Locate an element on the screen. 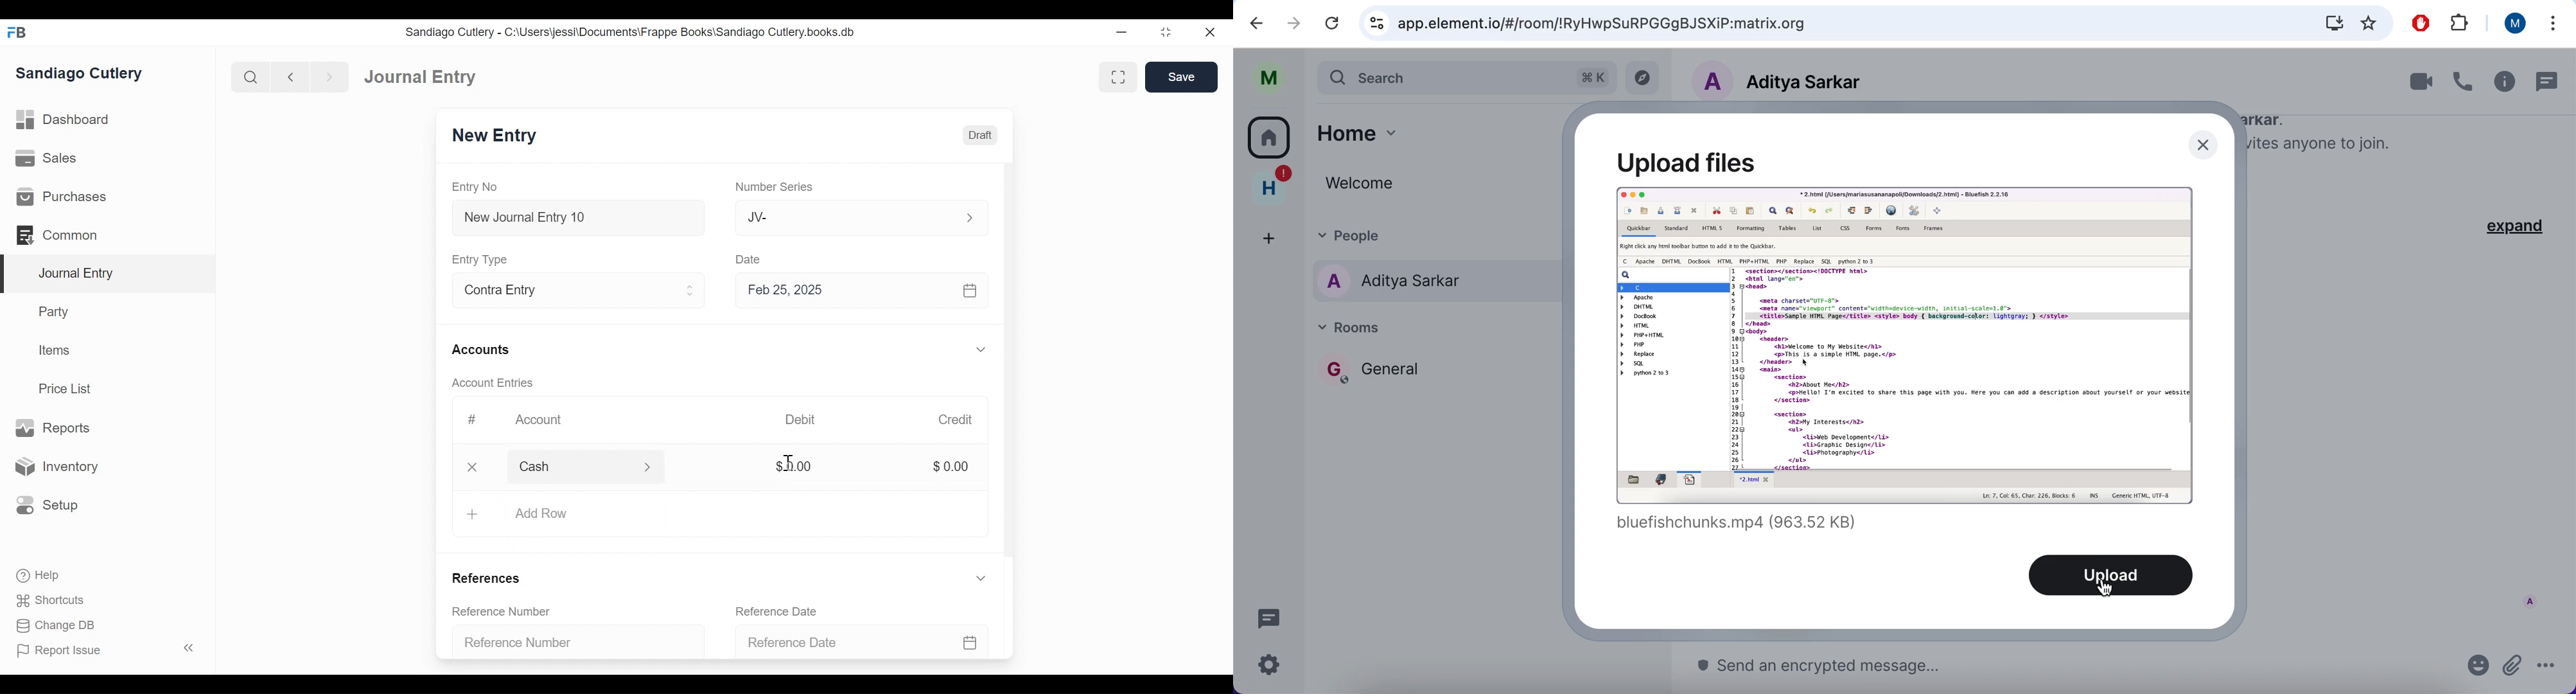 The height and width of the screenshot is (700, 2576). emoji is located at coordinates (2480, 669).